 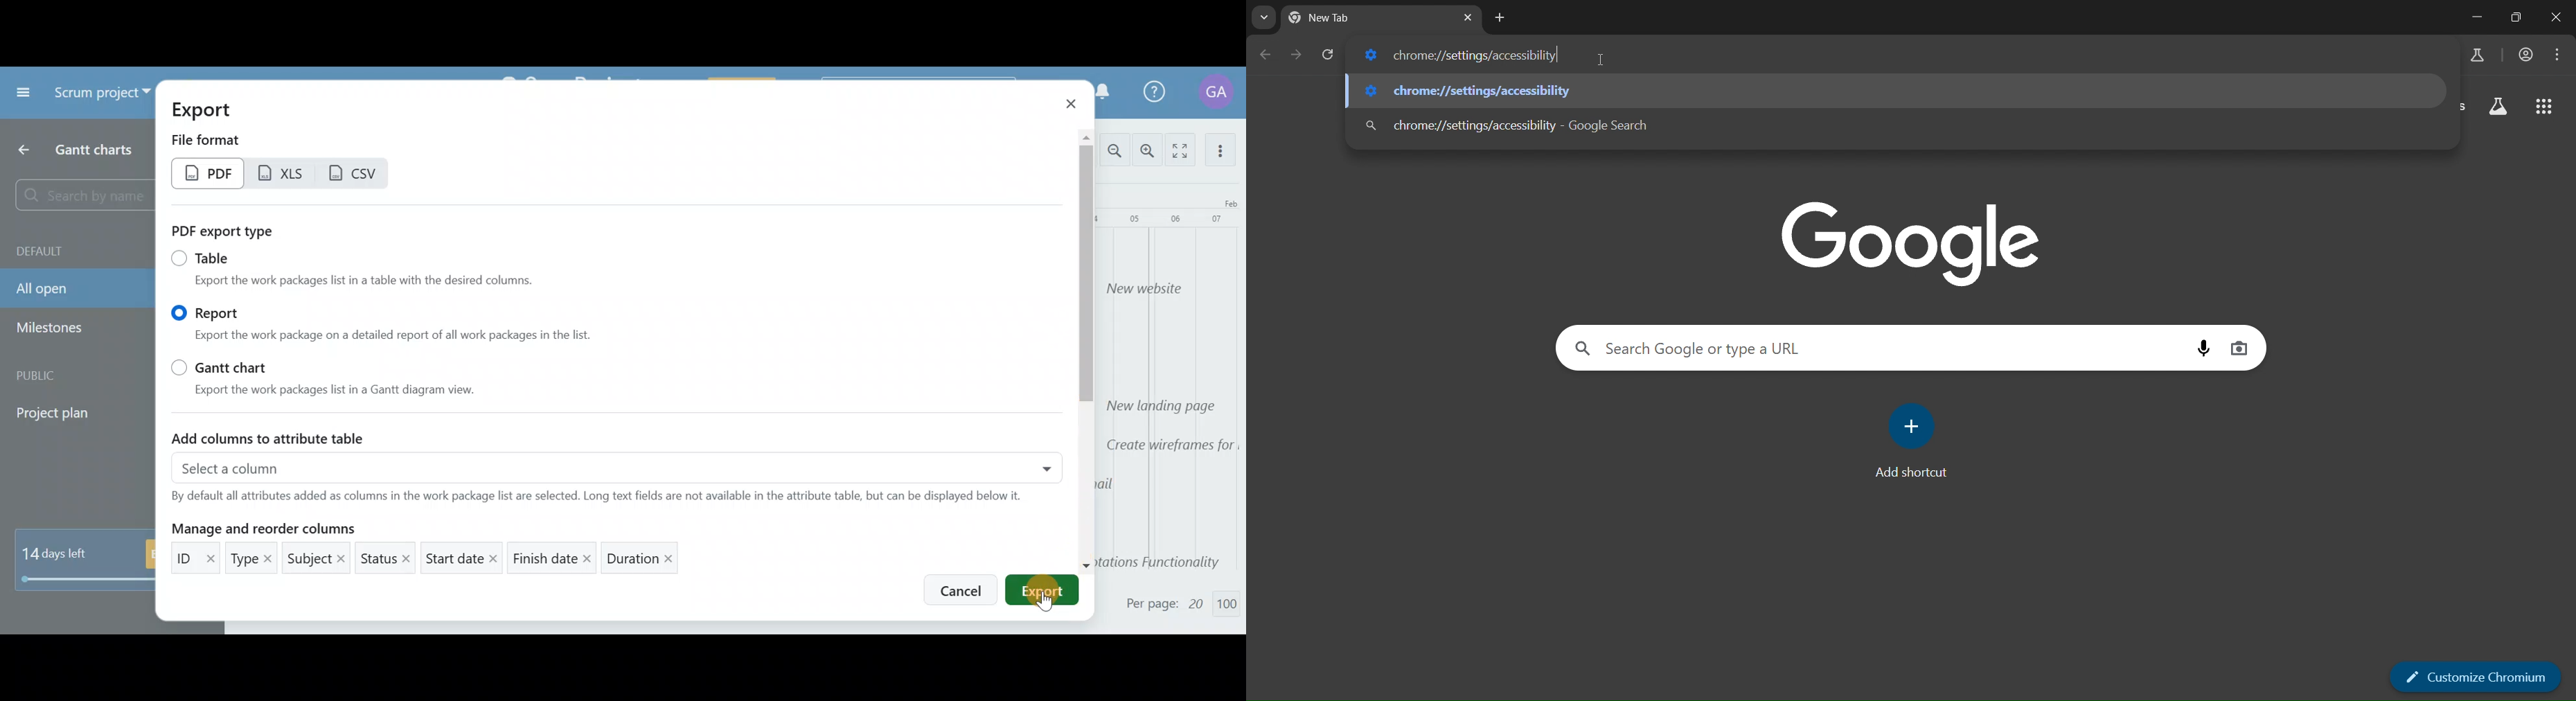 I want to click on Zoom in, so click(x=1149, y=151).